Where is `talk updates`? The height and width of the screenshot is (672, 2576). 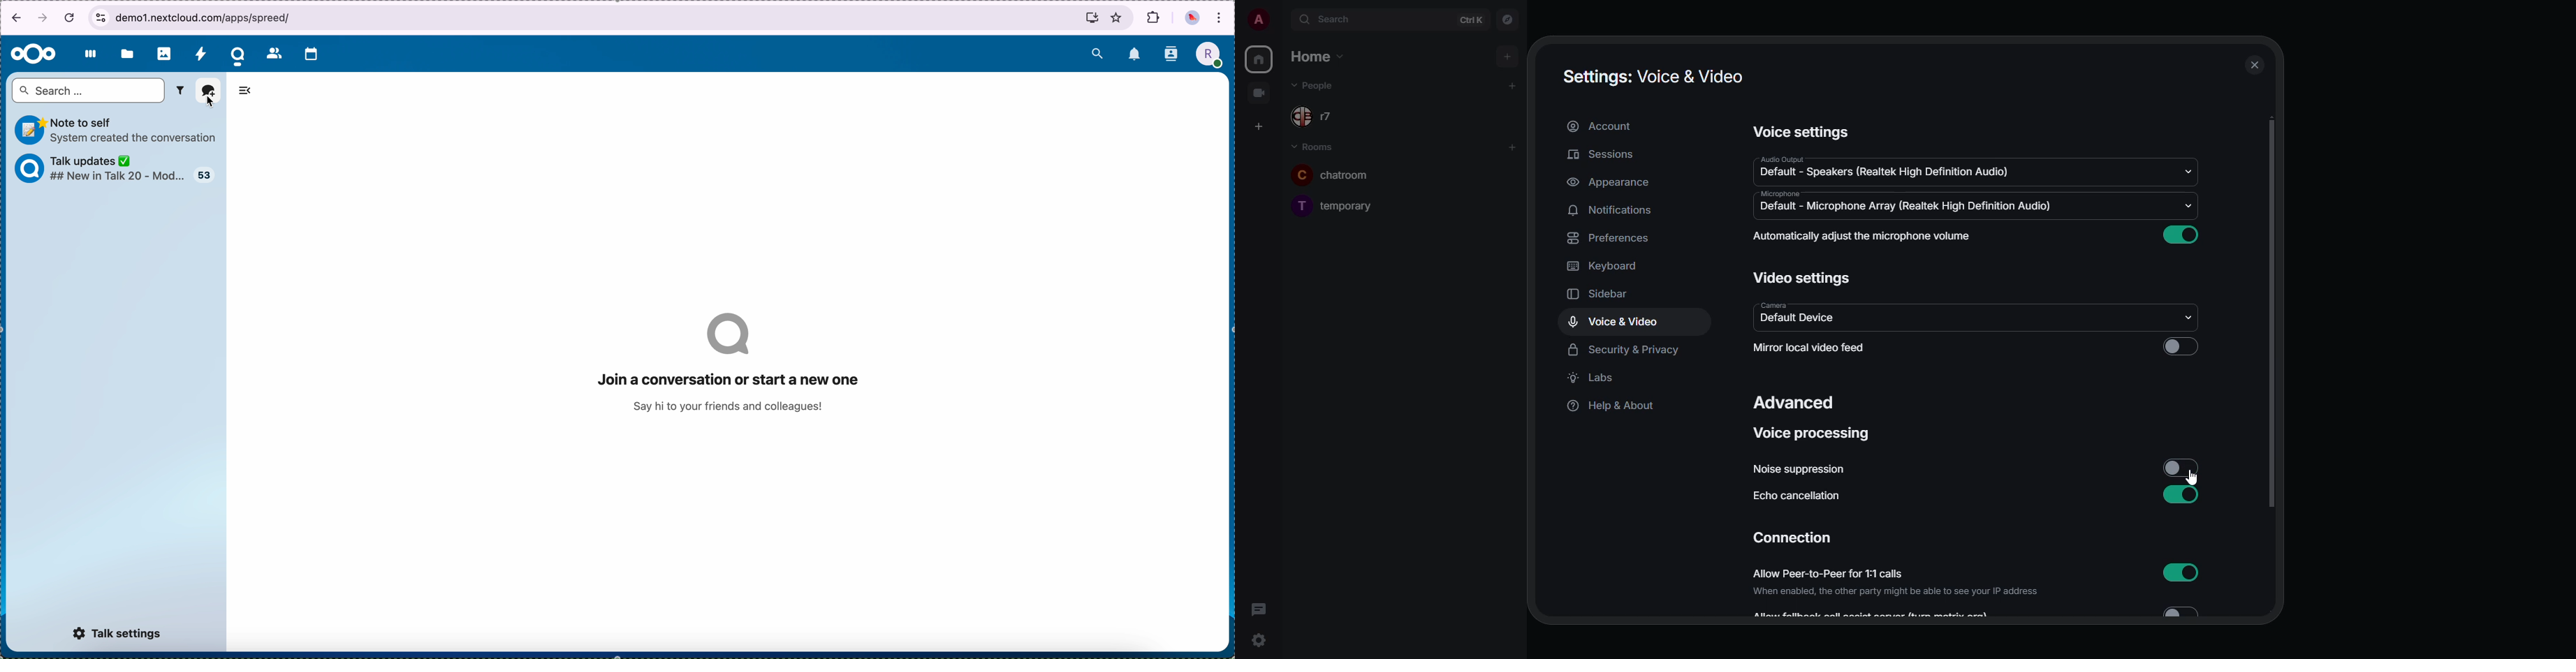
talk updates is located at coordinates (98, 167).